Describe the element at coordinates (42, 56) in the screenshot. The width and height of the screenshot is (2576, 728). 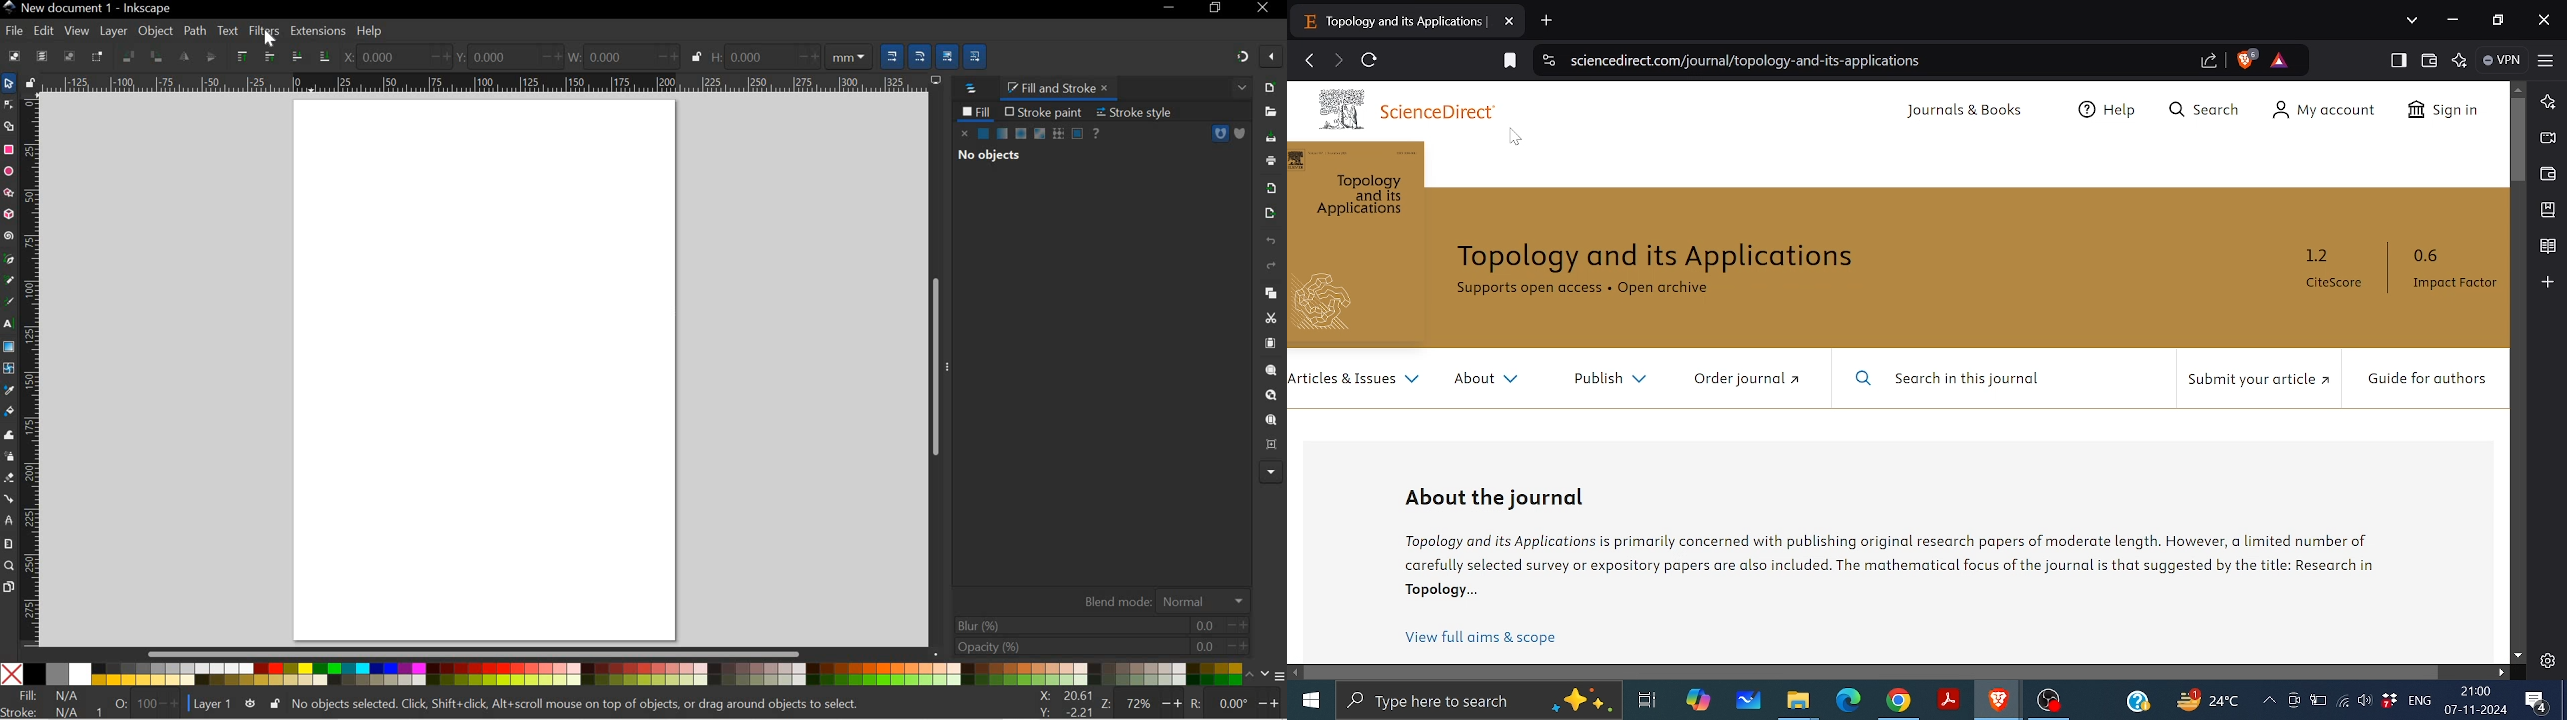
I see `SELECT ALL IN ALL LAYERS` at that location.